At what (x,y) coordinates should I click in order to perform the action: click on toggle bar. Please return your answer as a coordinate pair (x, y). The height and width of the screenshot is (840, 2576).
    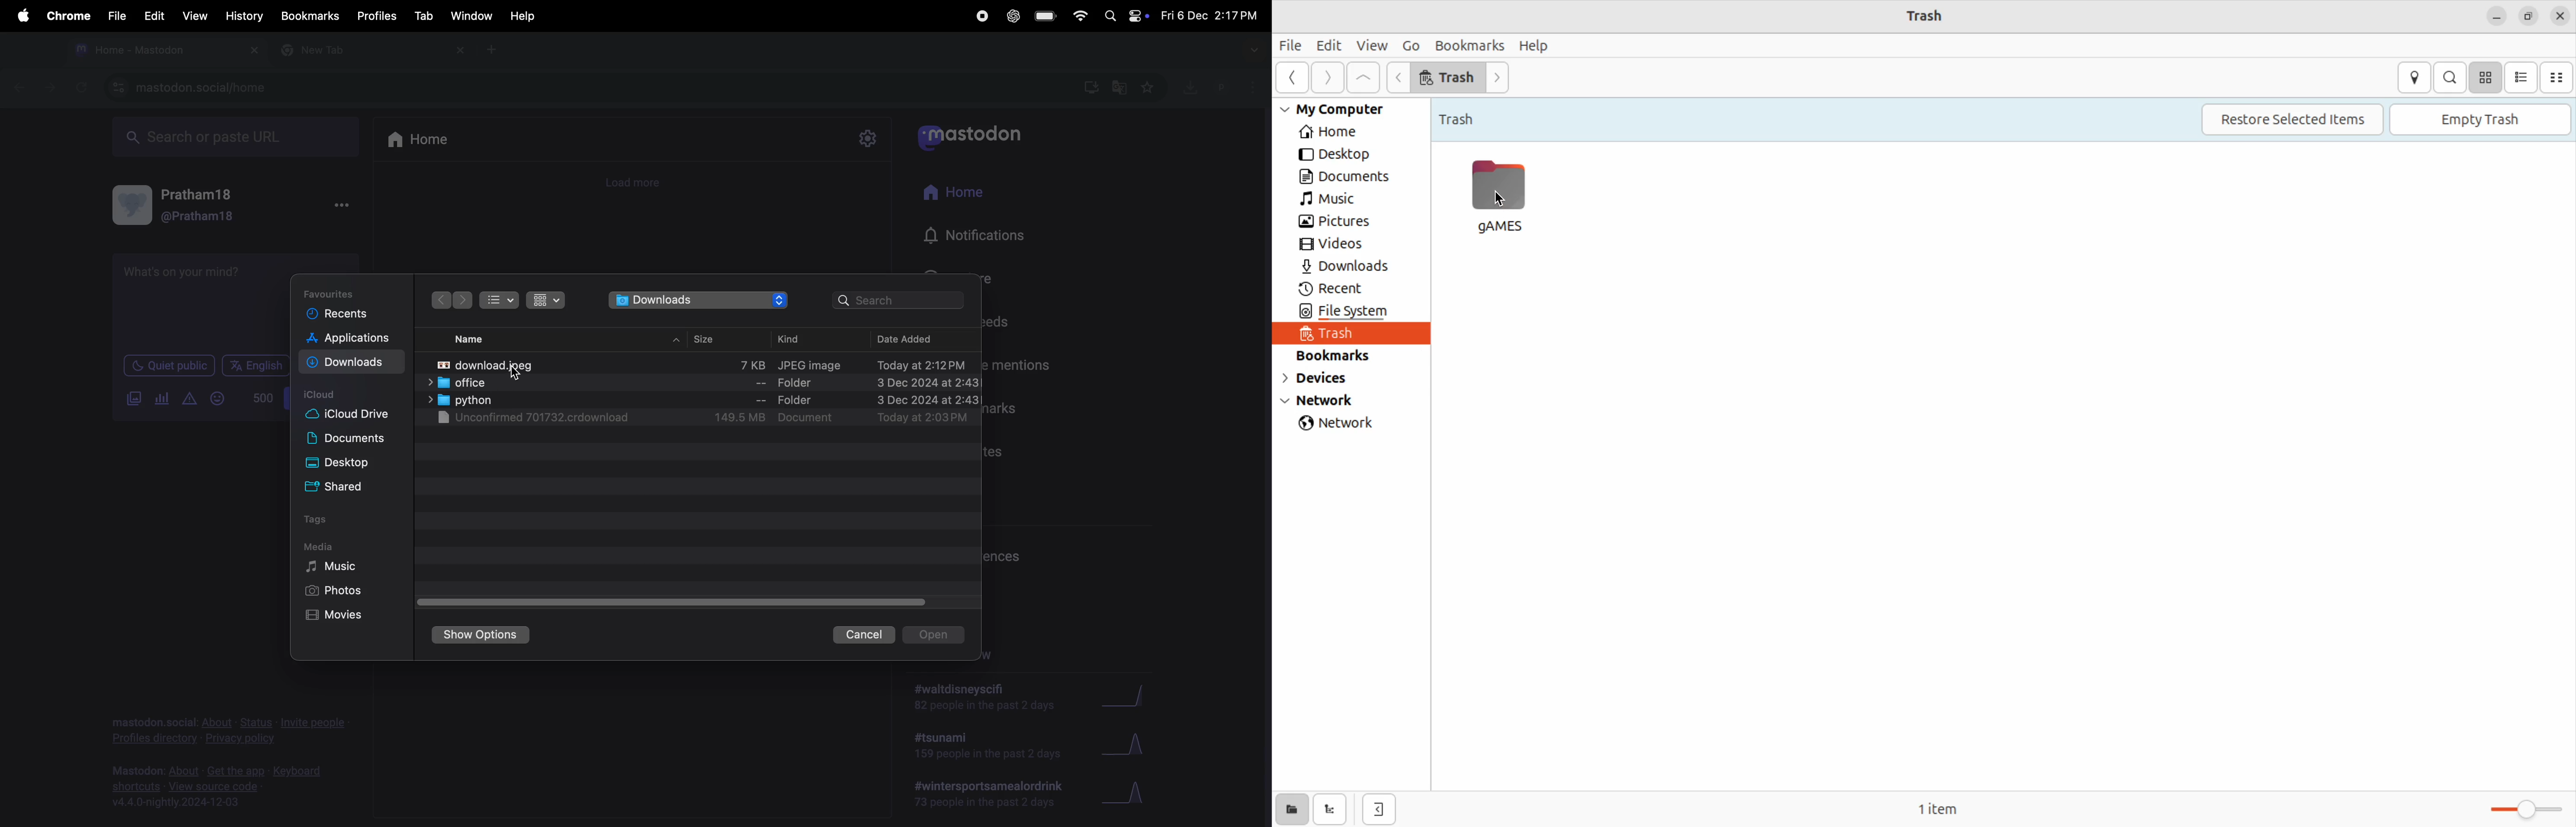
    Looking at the image, I should click on (2520, 809).